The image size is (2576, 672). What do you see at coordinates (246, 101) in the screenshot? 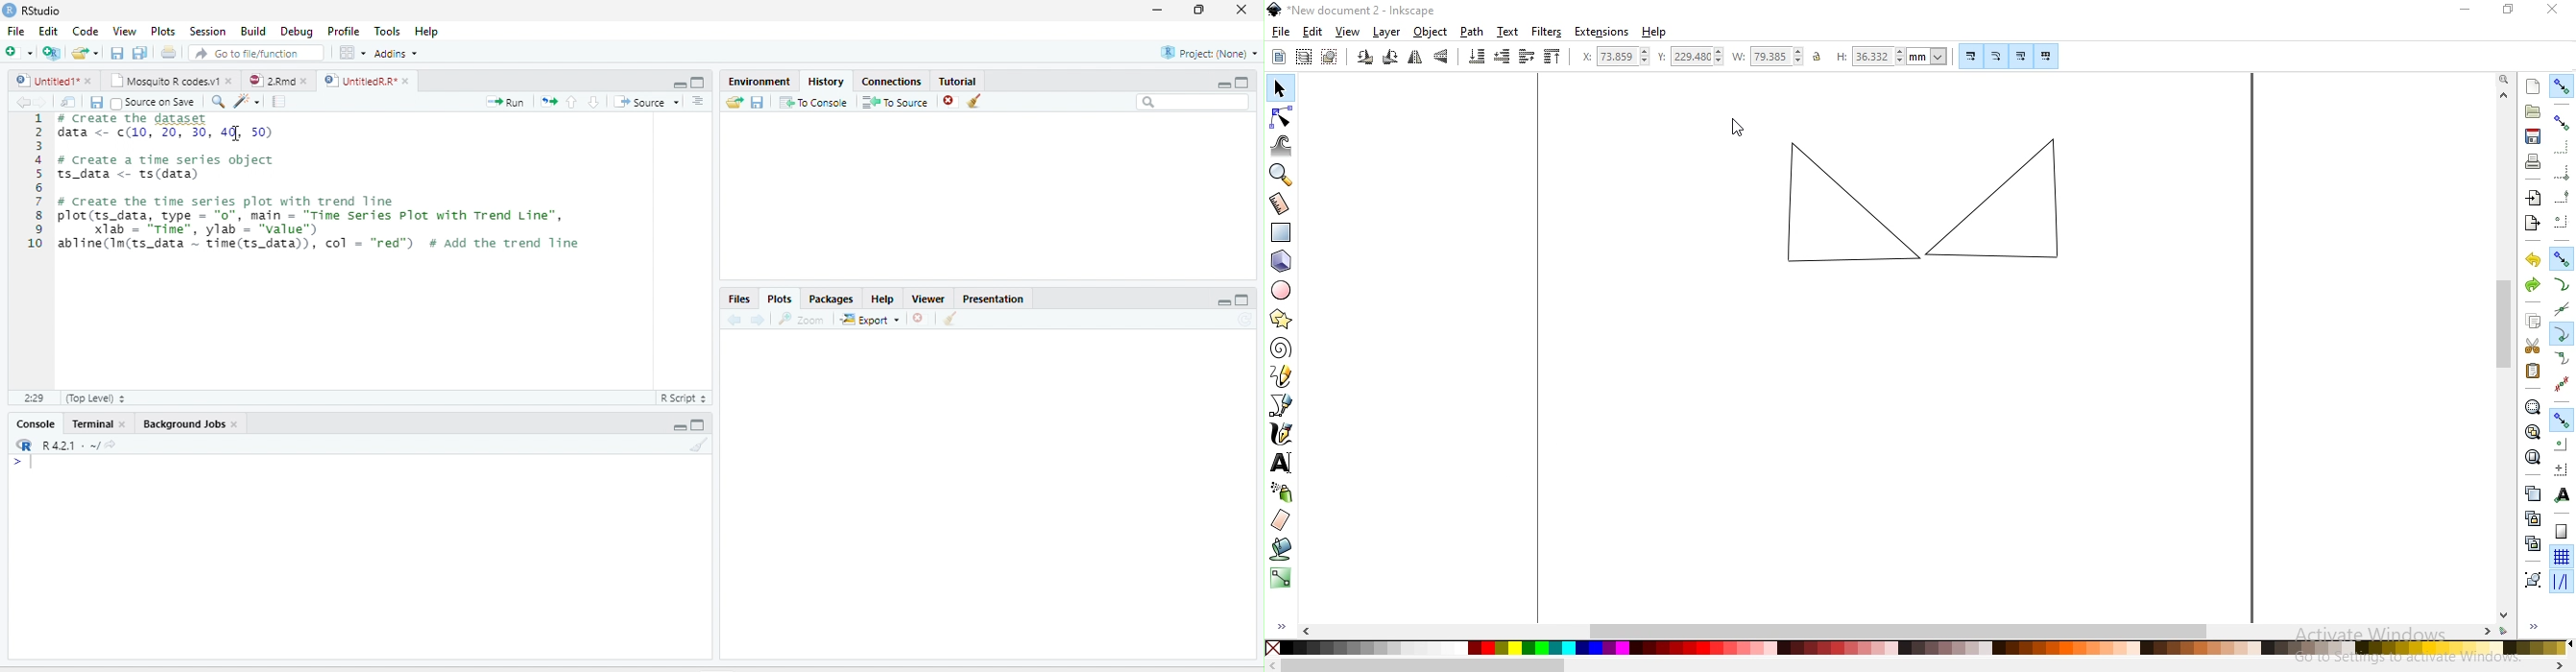
I see `Code tools` at bounding box center [246, 101].